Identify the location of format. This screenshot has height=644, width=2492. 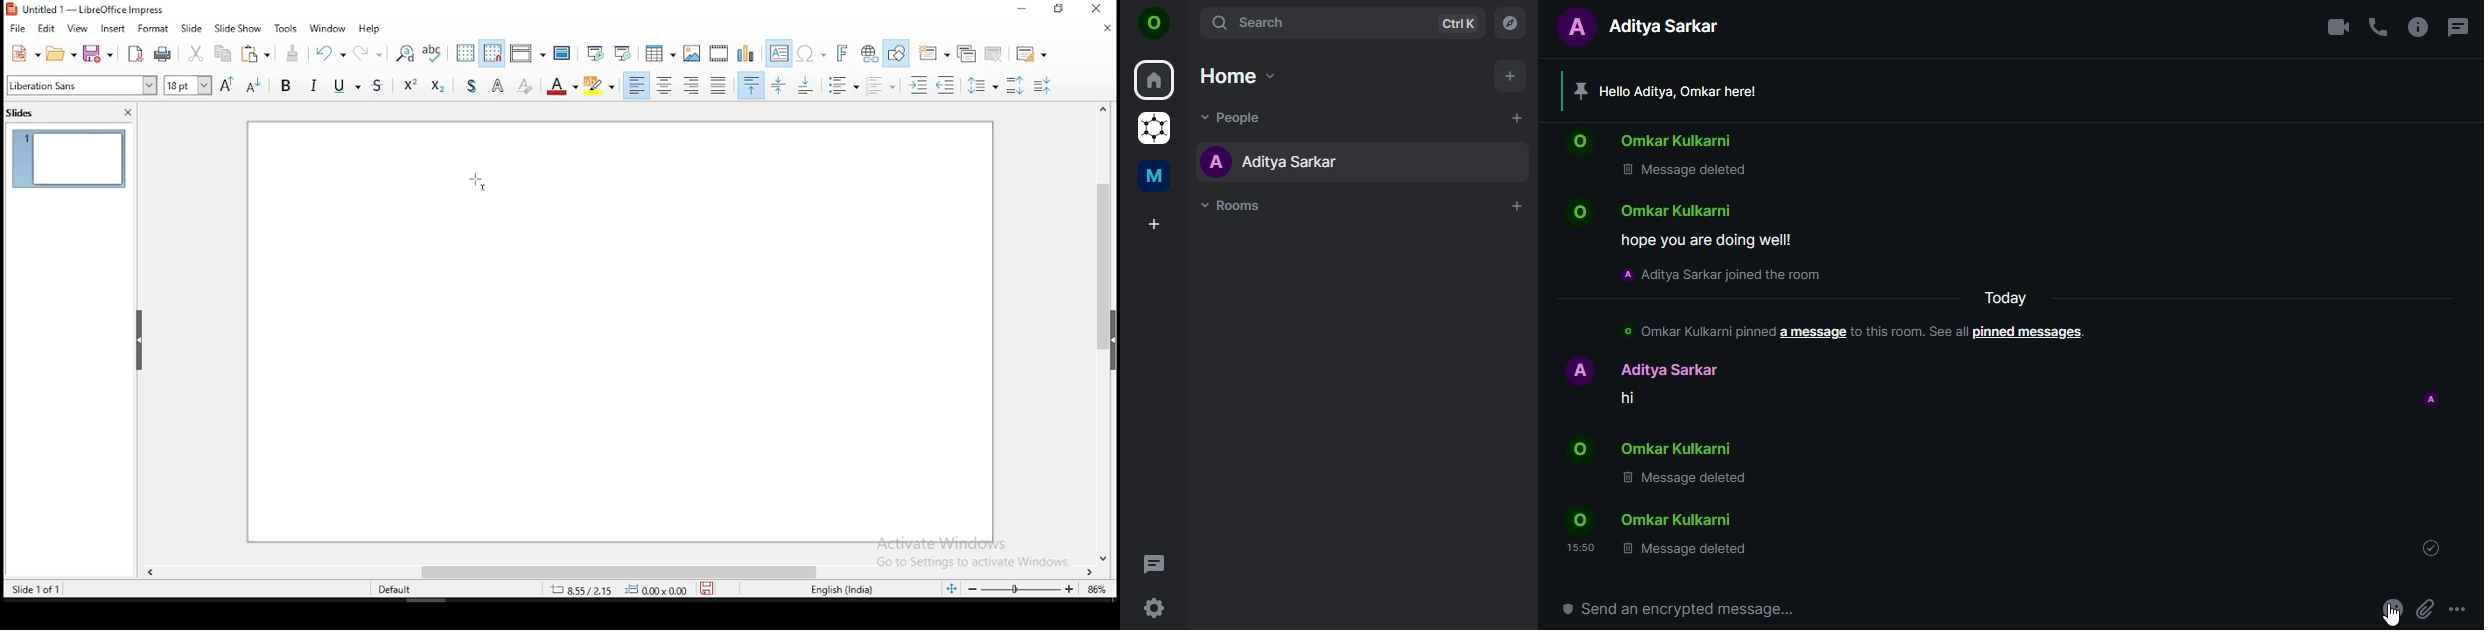
(153, 31).